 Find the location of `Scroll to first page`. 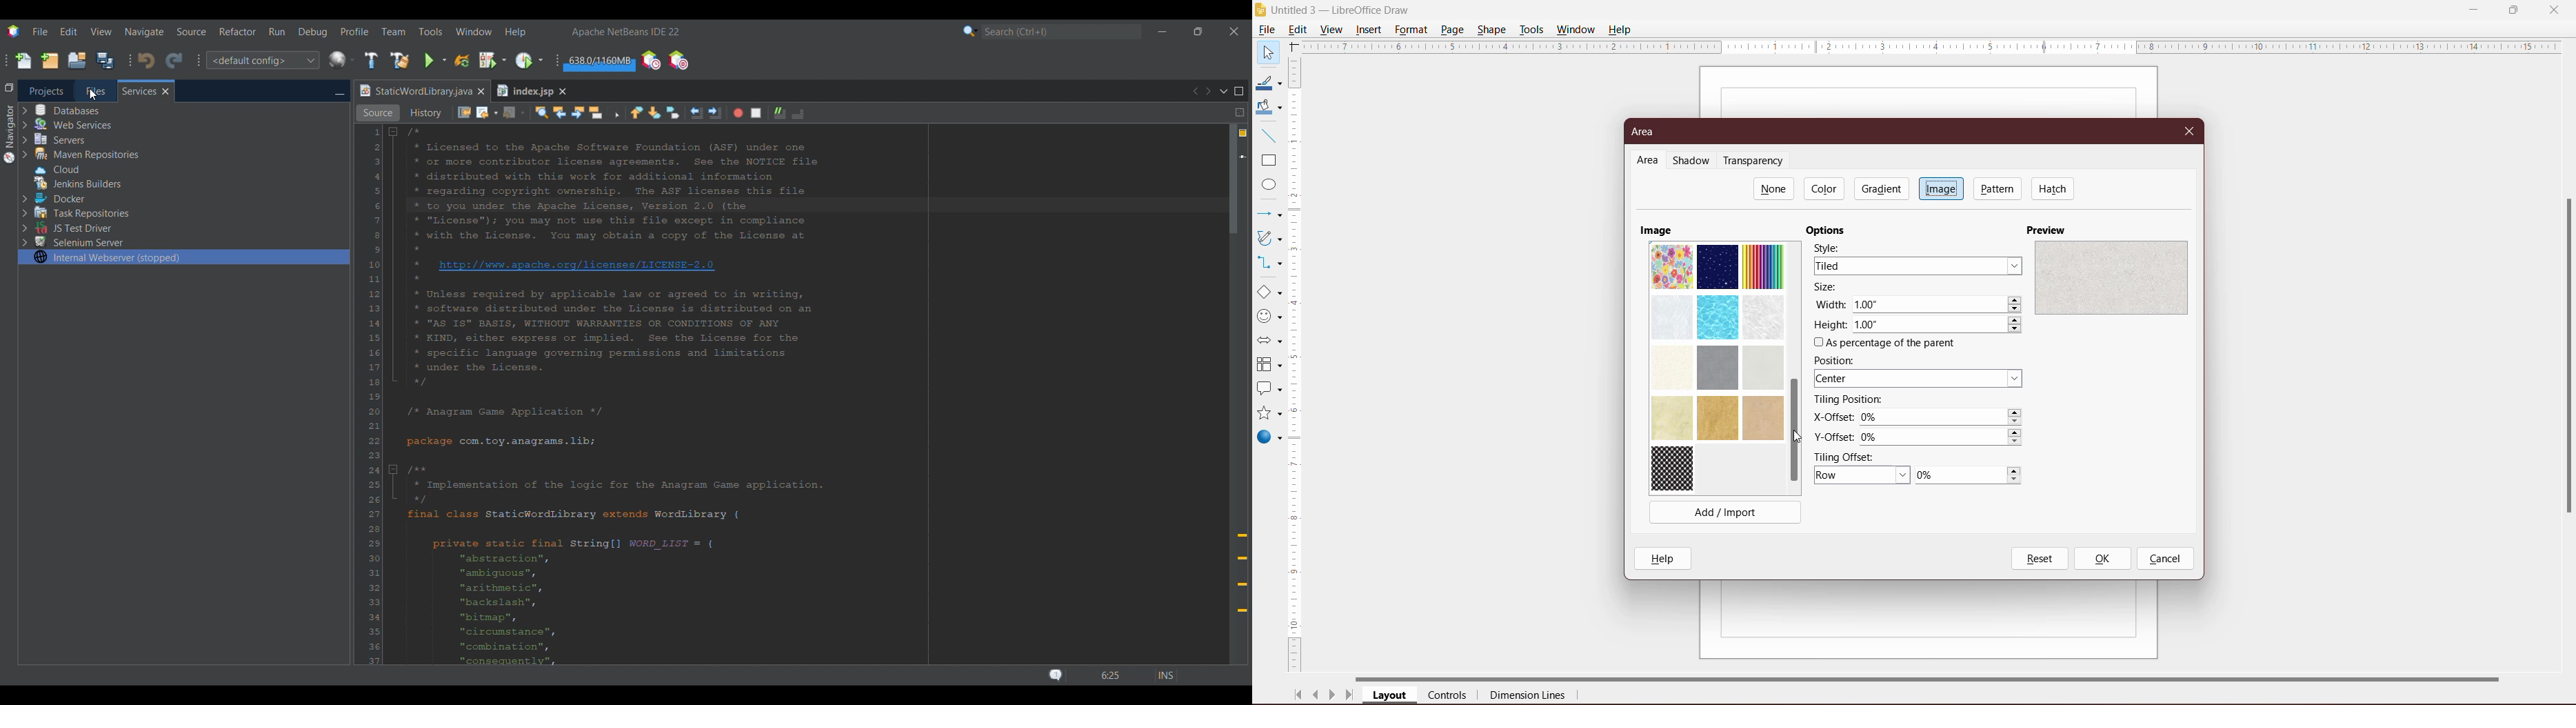

Scroll to first page is located at coordinates (1298, 695).